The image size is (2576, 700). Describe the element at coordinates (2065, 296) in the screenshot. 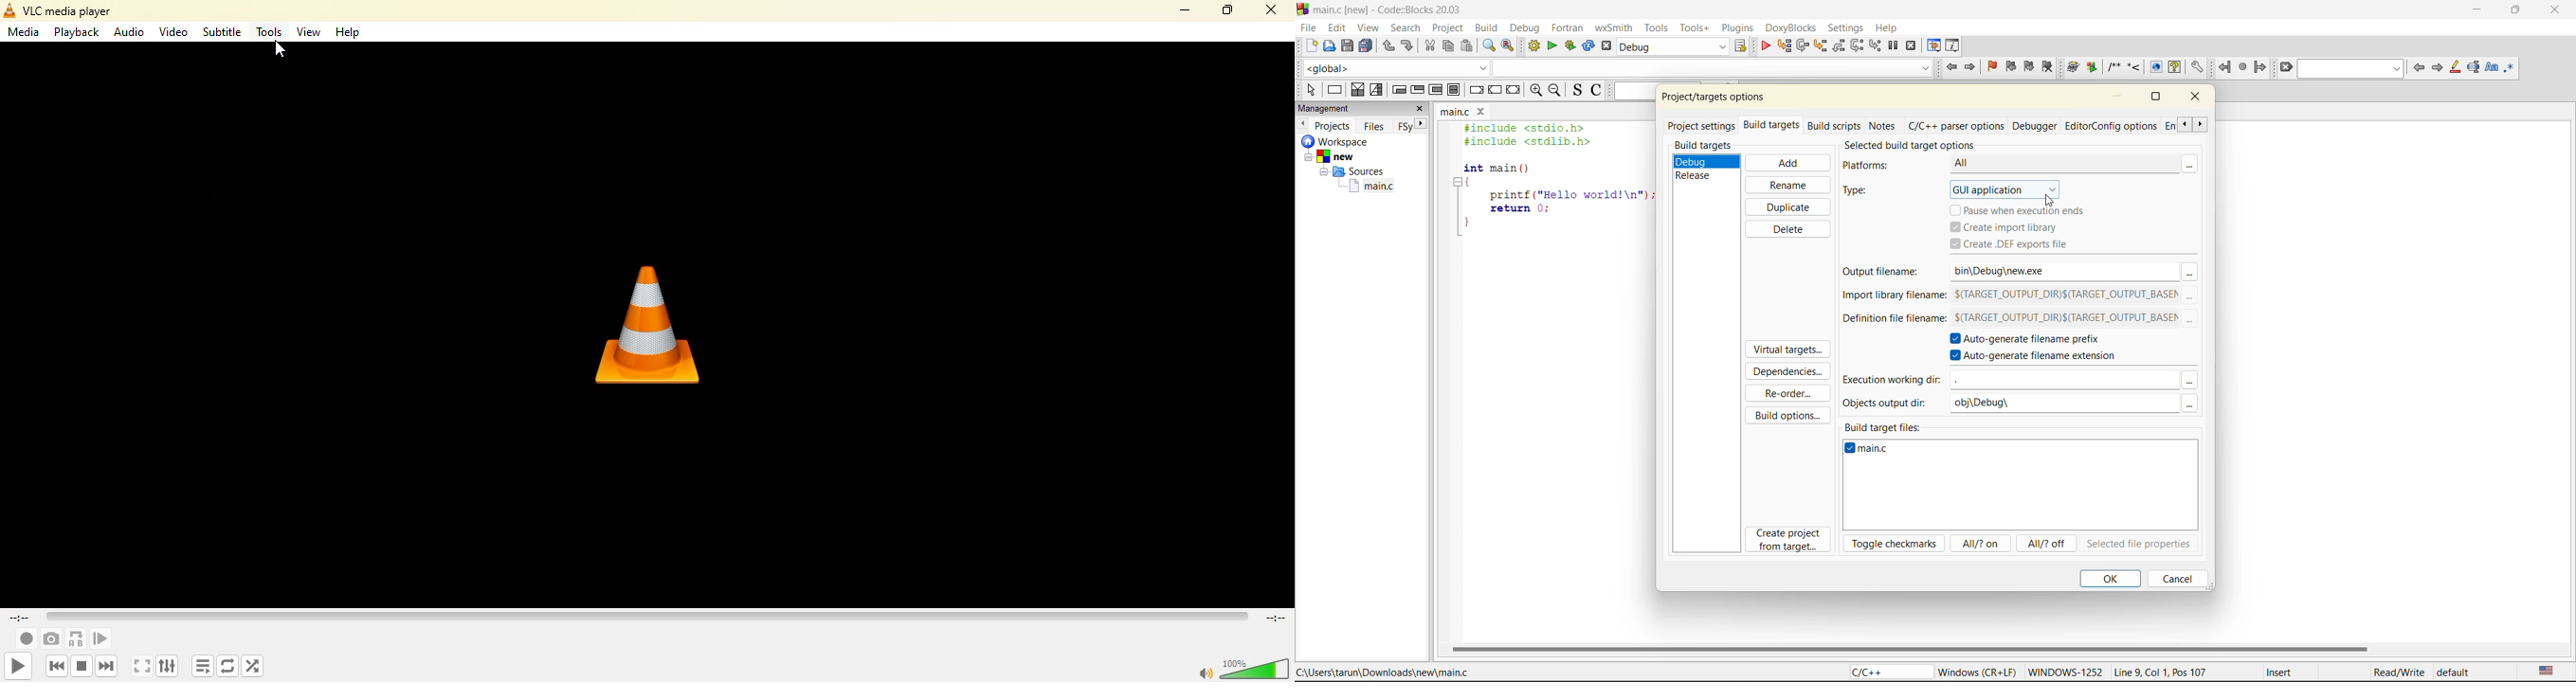

I see `me: $(TARGET_OUTPUT_DIR)$(TARGET_OUTPUT_BASEM` at that location.